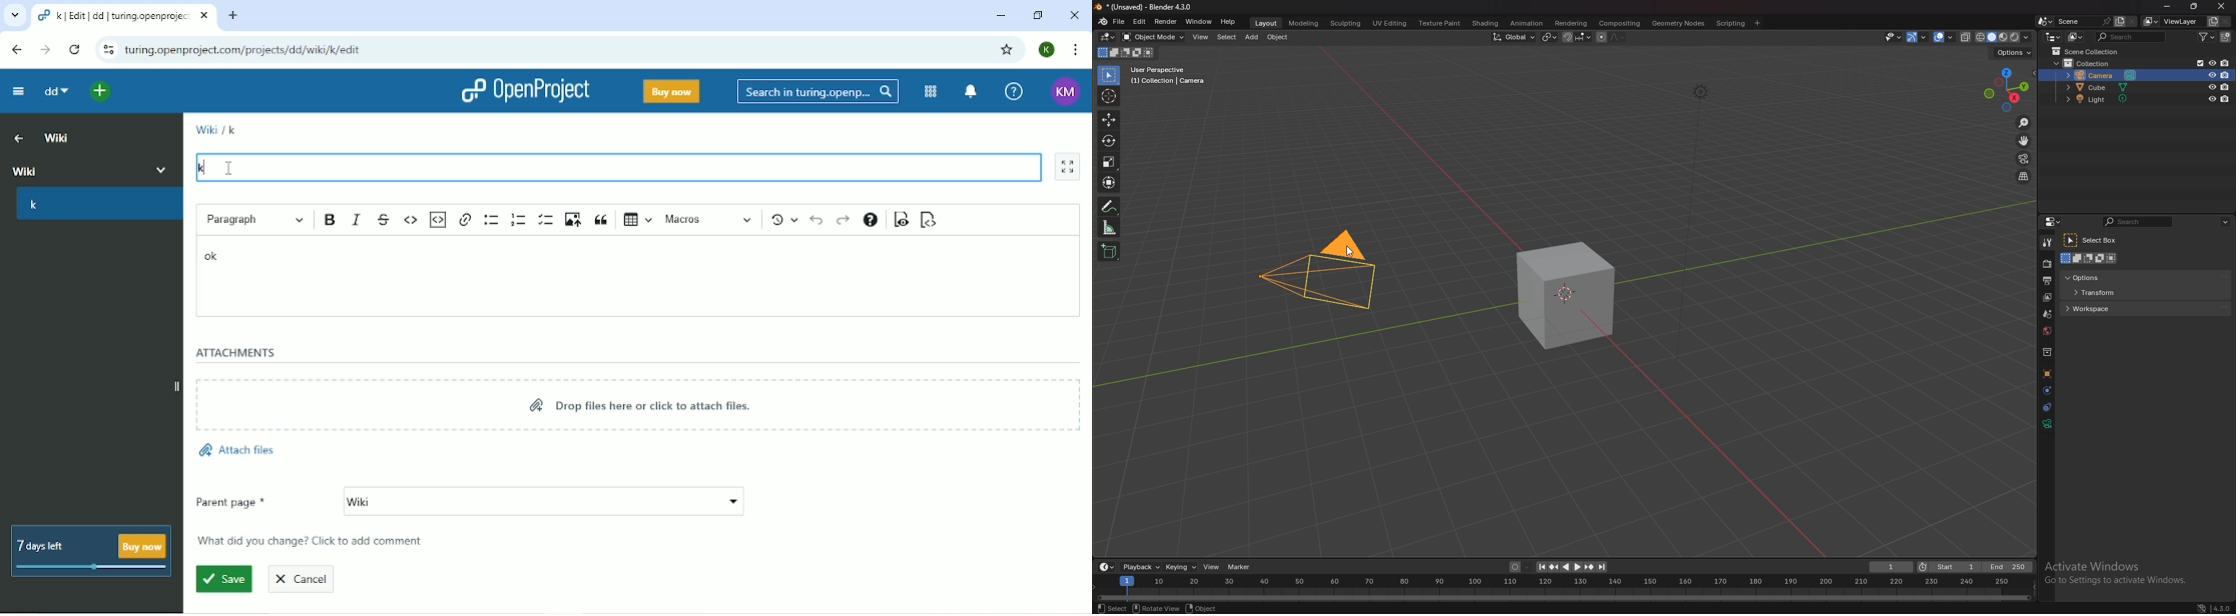 This screenshot has width=2240, height=616. Describe the element at coordinates (2006, 89) in the screenshot. I see `preset viewpoint` at that location.